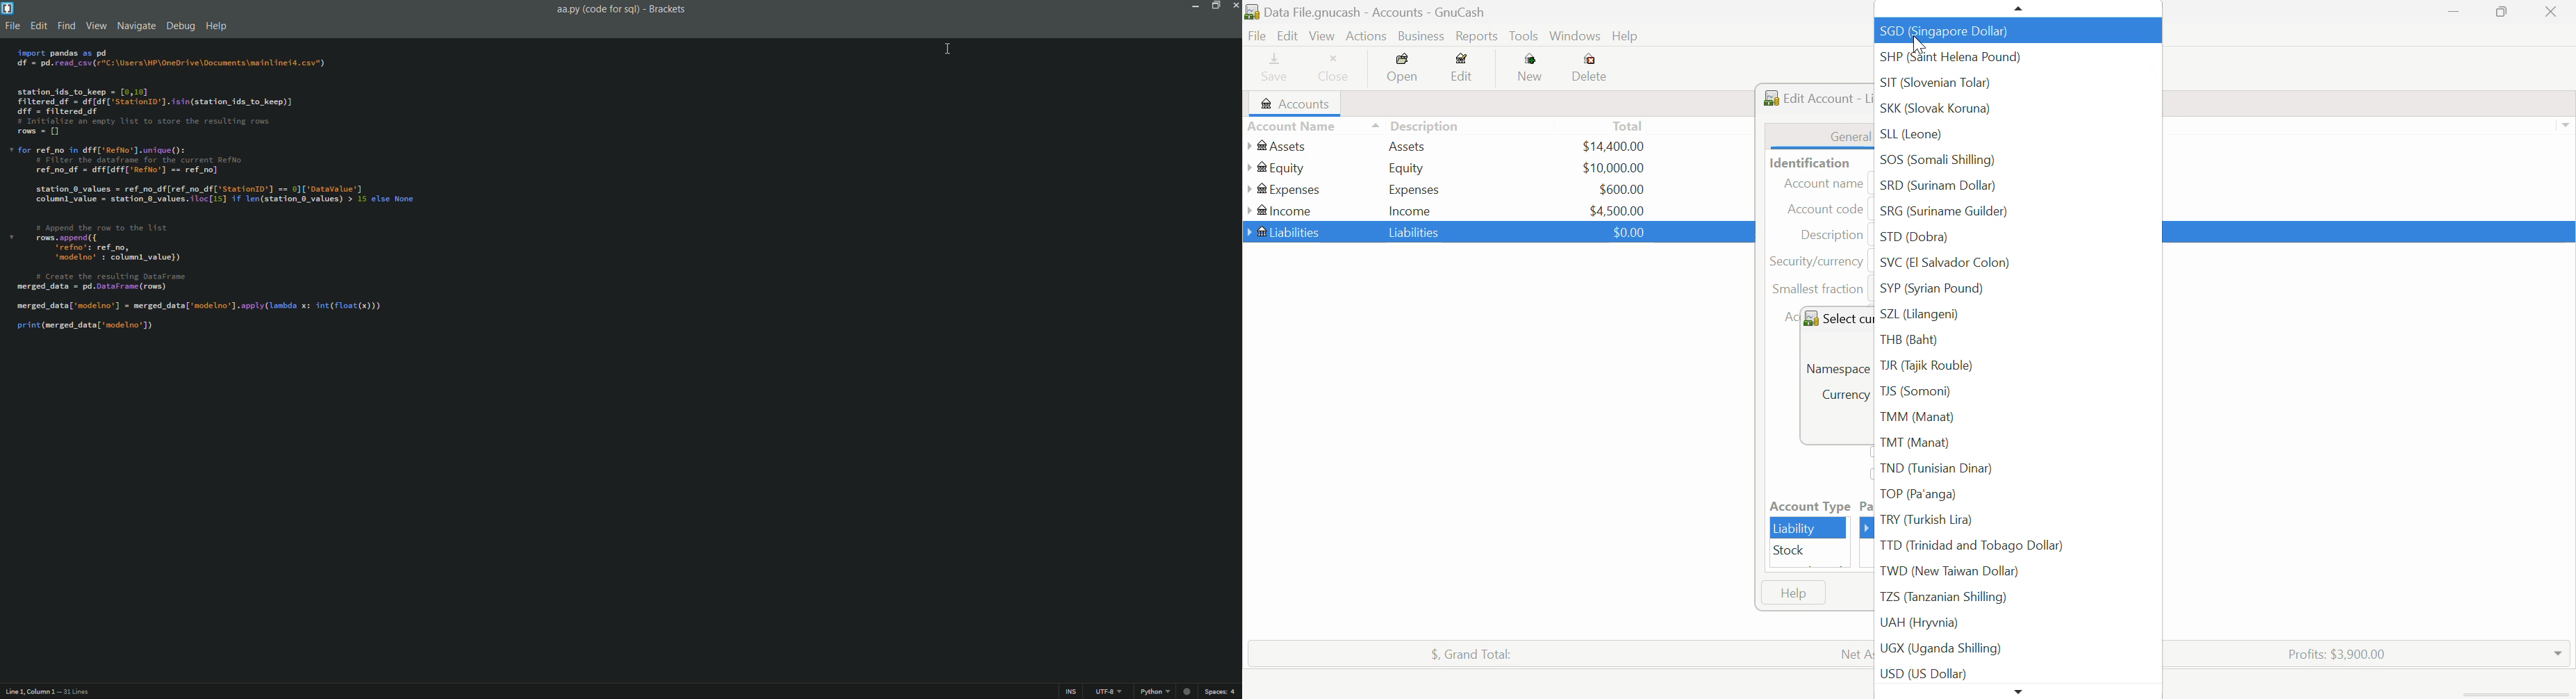 The height and width of the screenshot is (700, 2576). I want to click on Help, so click(1627, 37).